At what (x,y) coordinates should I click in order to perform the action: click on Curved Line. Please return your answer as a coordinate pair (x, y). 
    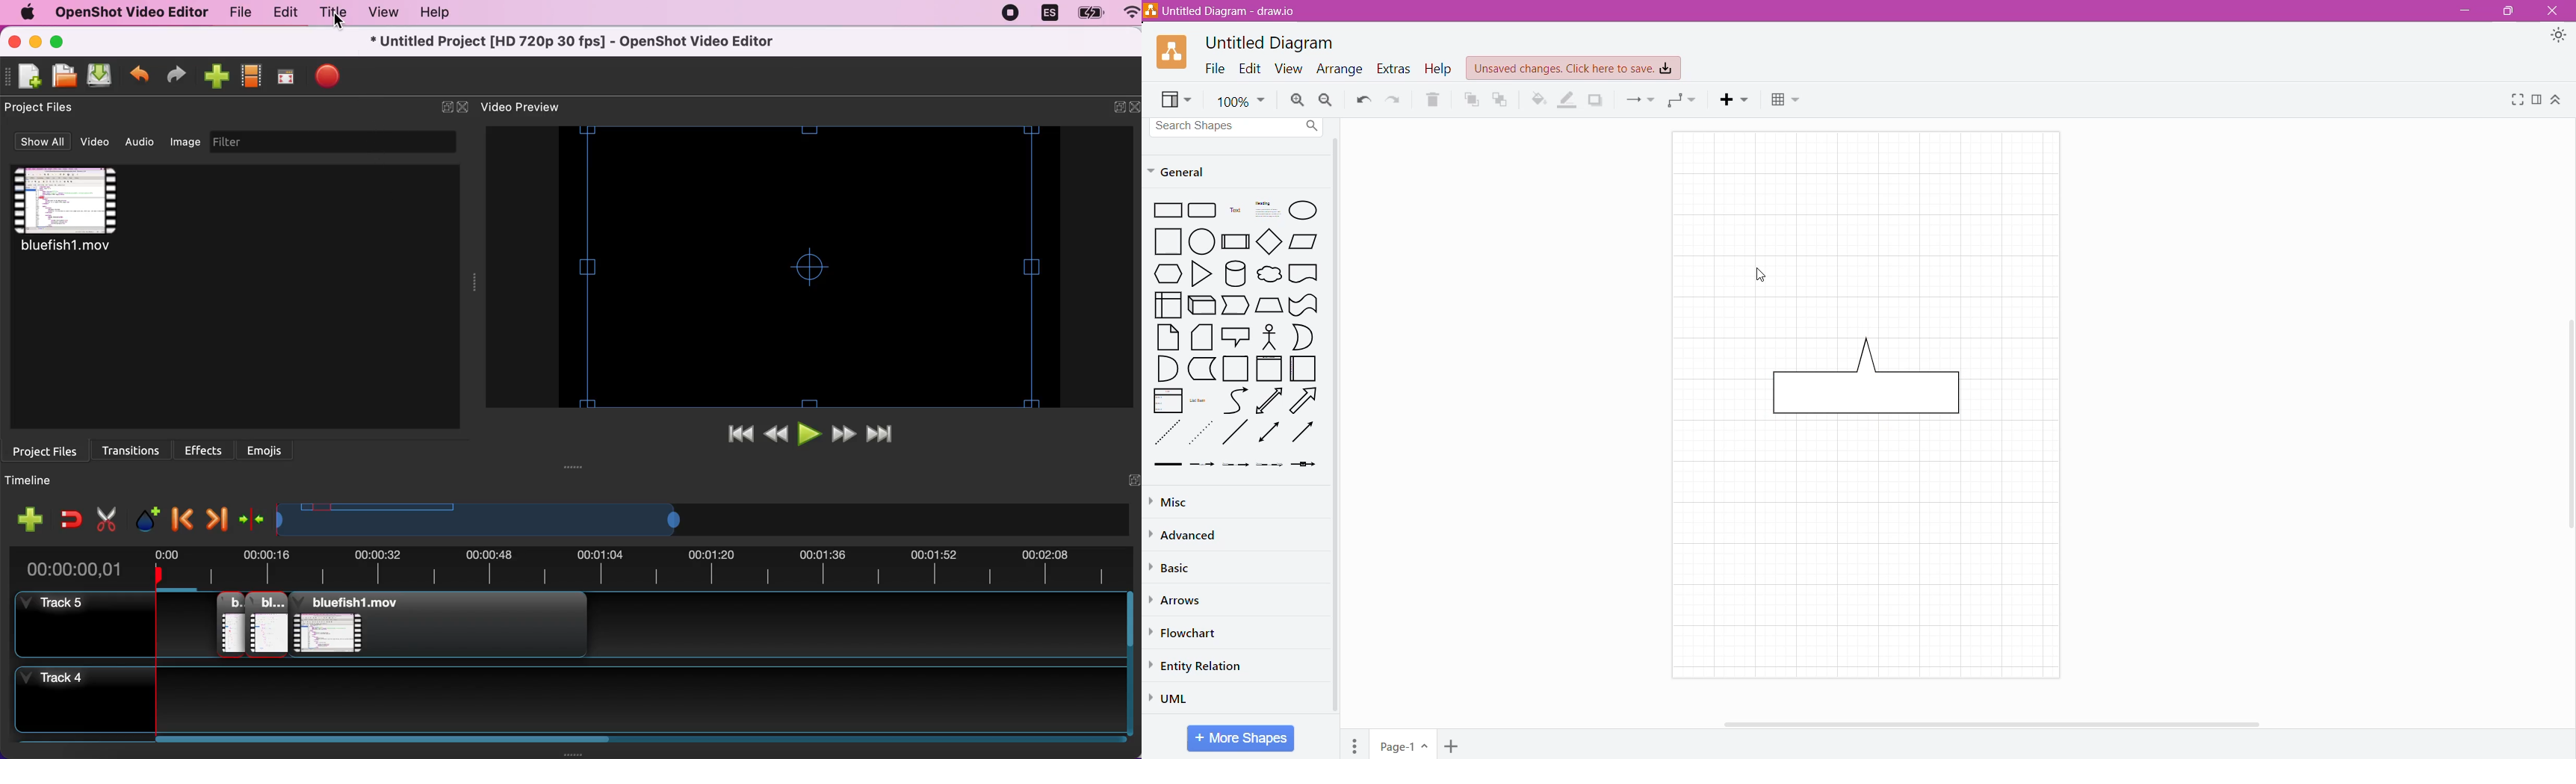
    Looking at the image, I should click on (1235, 400).